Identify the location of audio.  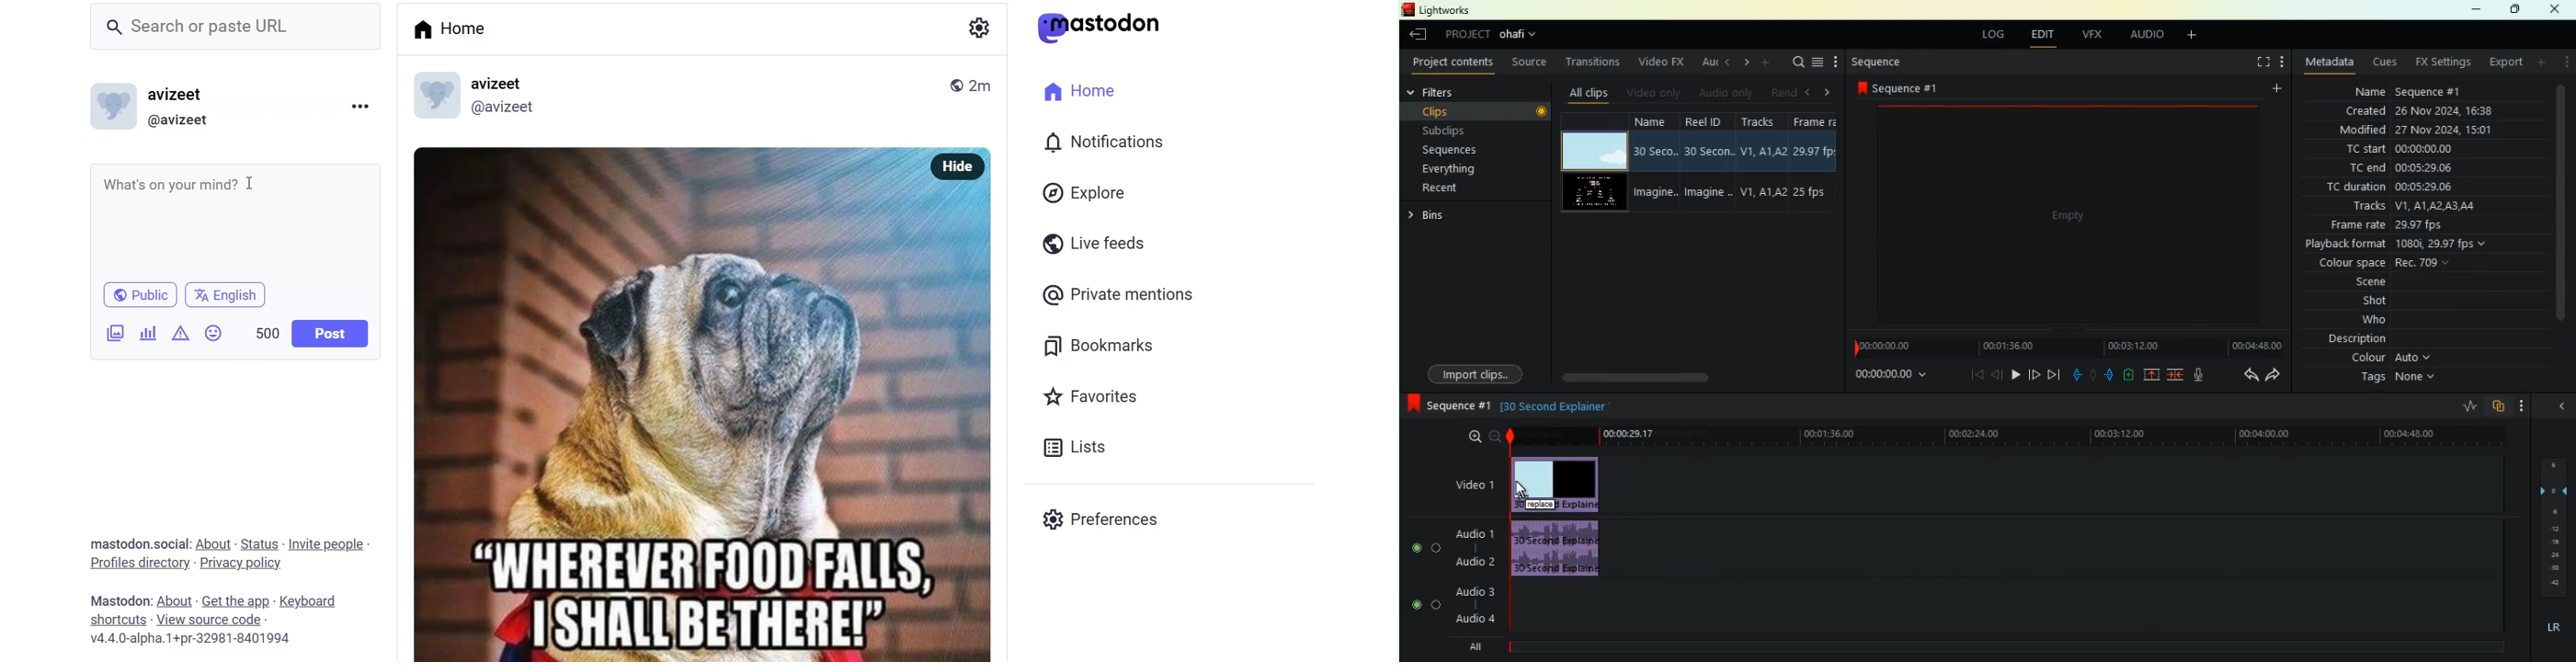
(1558, 550).